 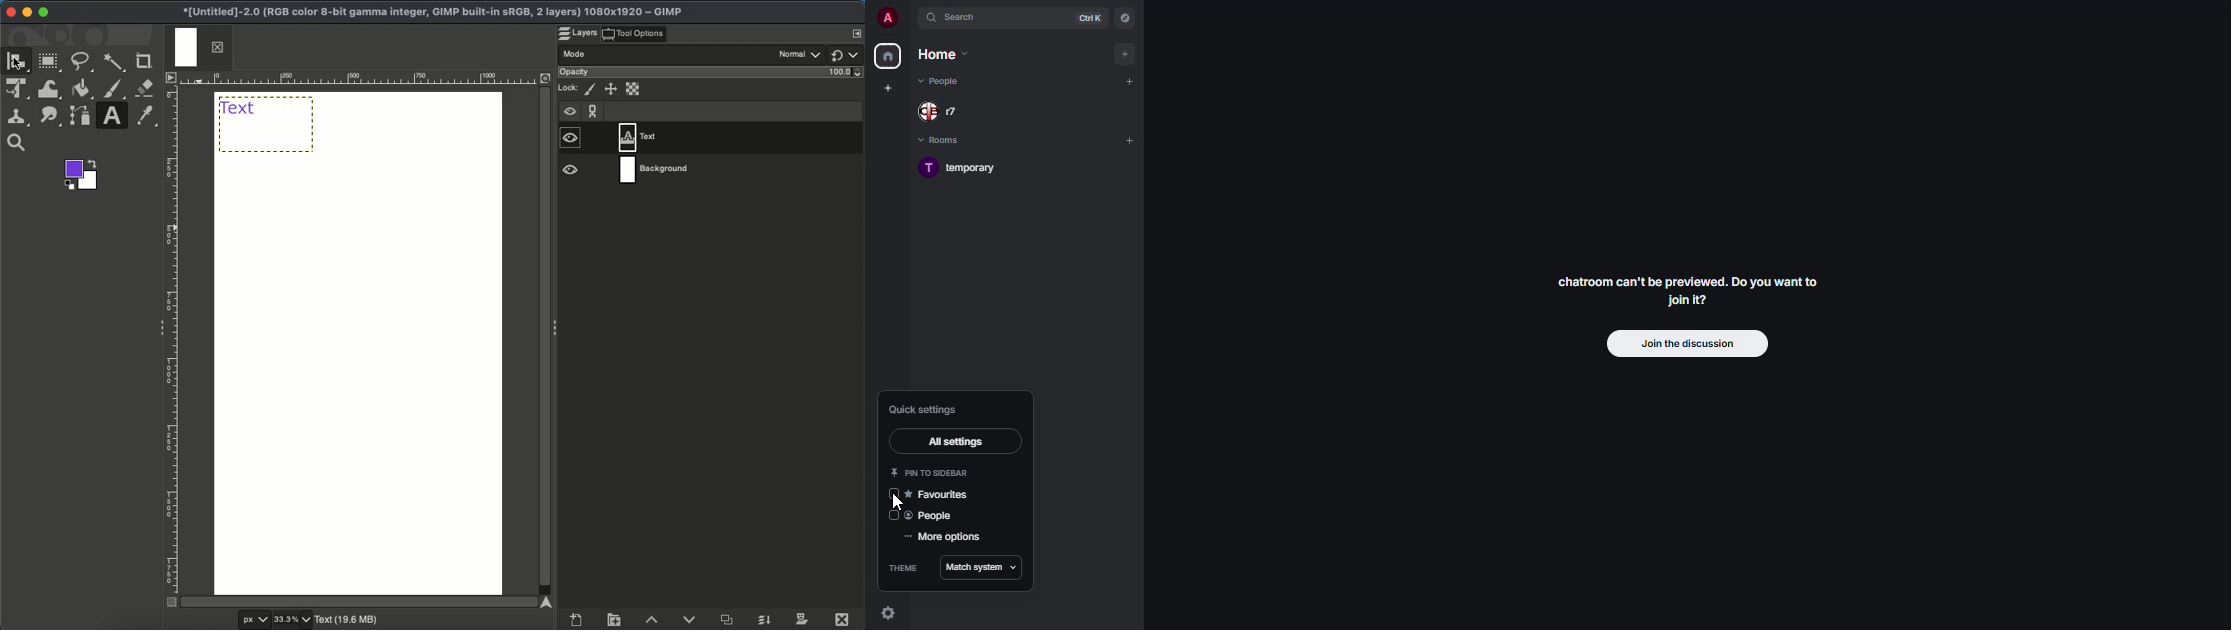 I want to click on people, so click(x=935, y=517).